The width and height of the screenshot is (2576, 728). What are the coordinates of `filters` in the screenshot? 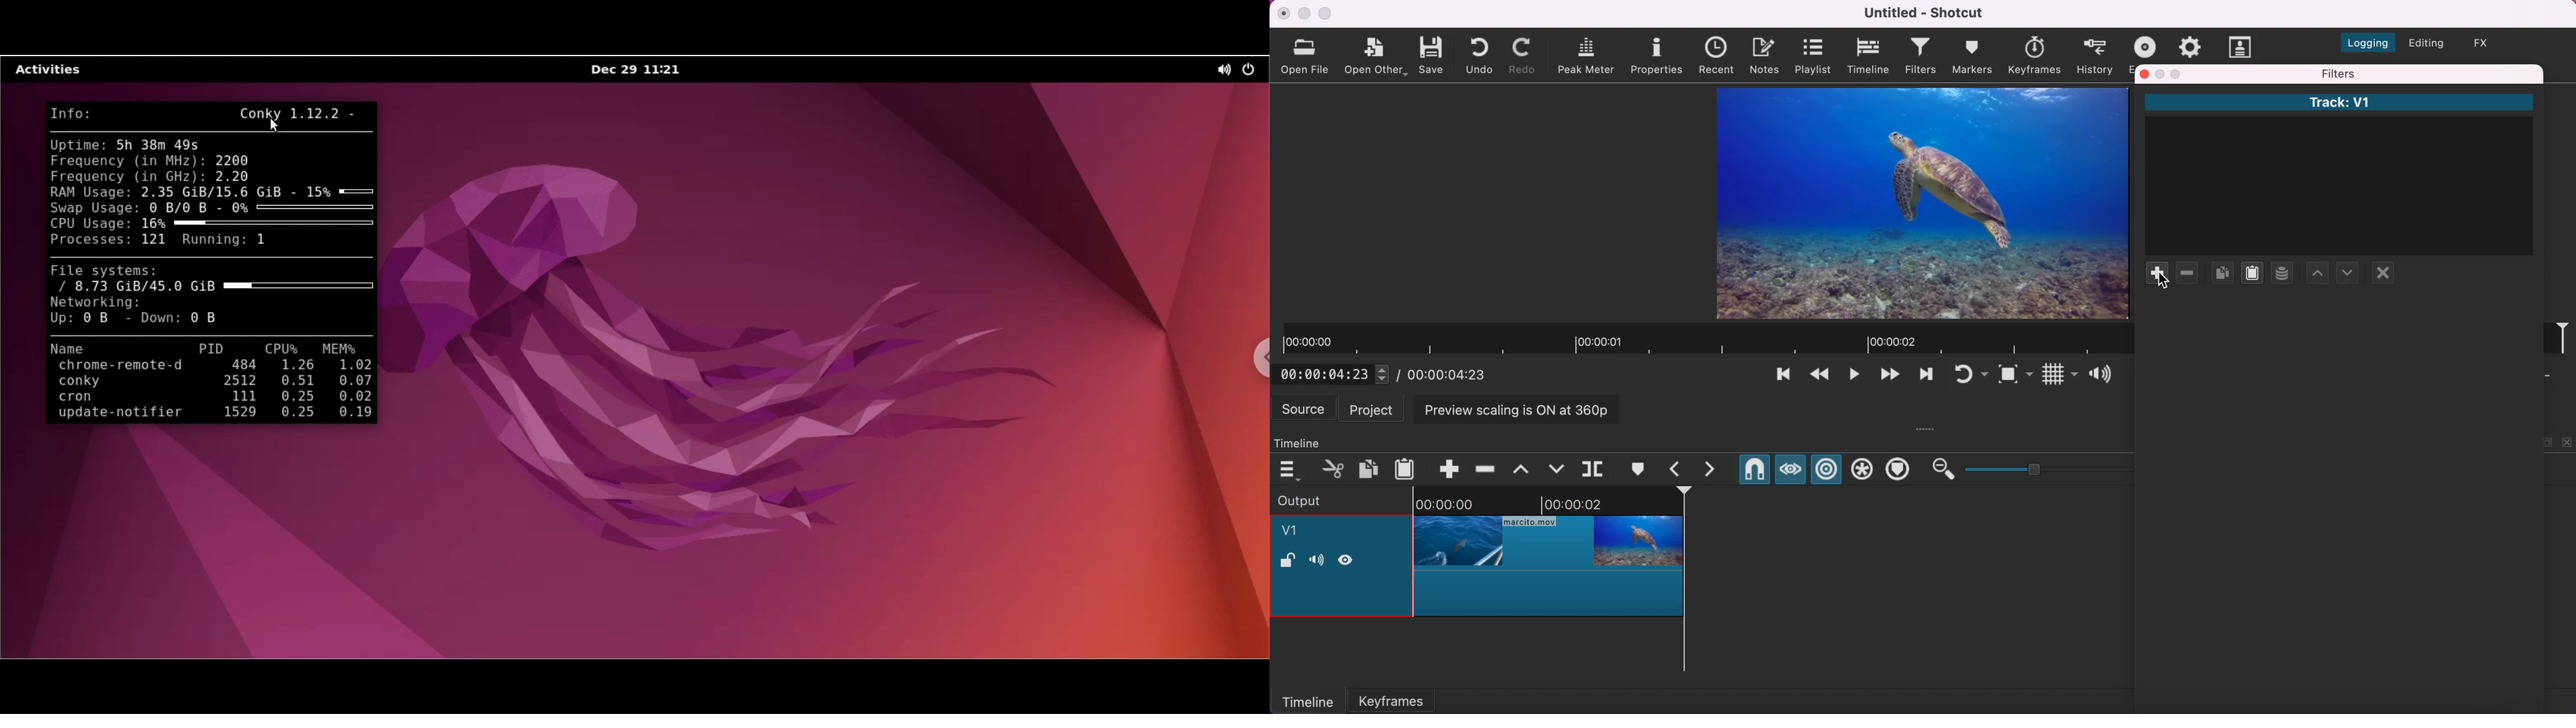 It's located at (2390, 74).